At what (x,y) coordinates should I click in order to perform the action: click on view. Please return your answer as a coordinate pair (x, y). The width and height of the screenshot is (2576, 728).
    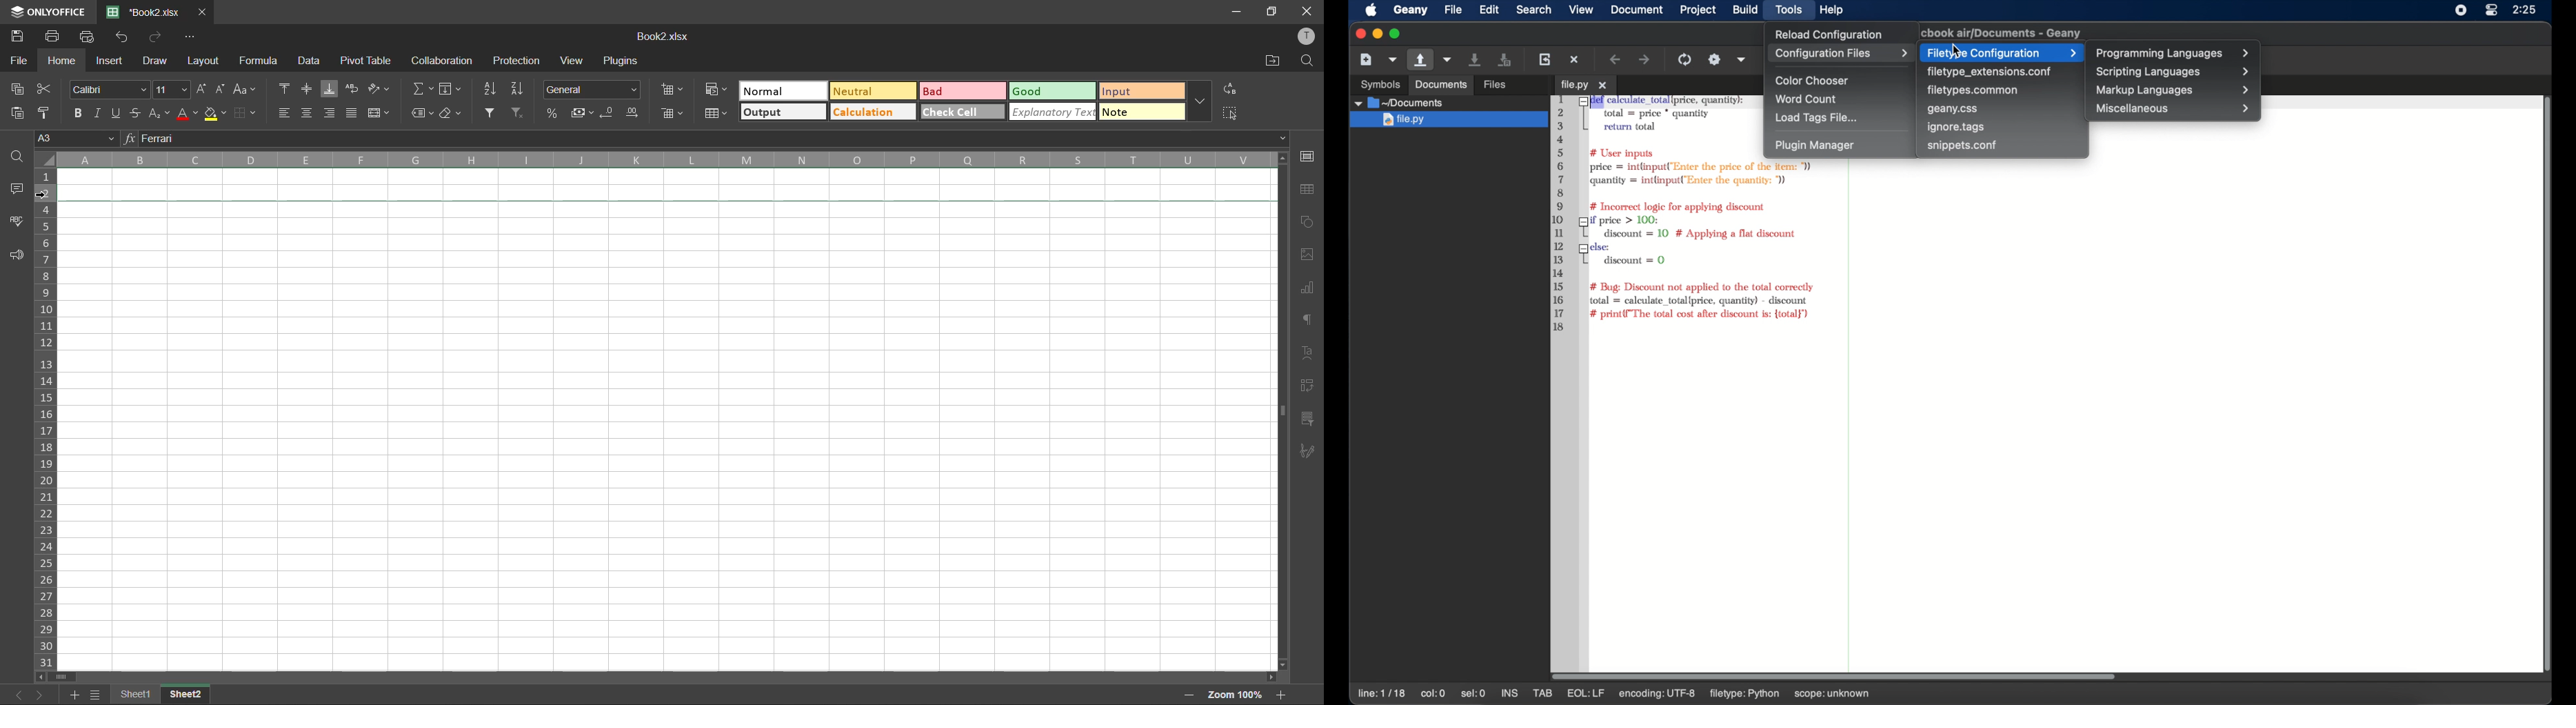
    Looking at the image, I should click on (571, 61).